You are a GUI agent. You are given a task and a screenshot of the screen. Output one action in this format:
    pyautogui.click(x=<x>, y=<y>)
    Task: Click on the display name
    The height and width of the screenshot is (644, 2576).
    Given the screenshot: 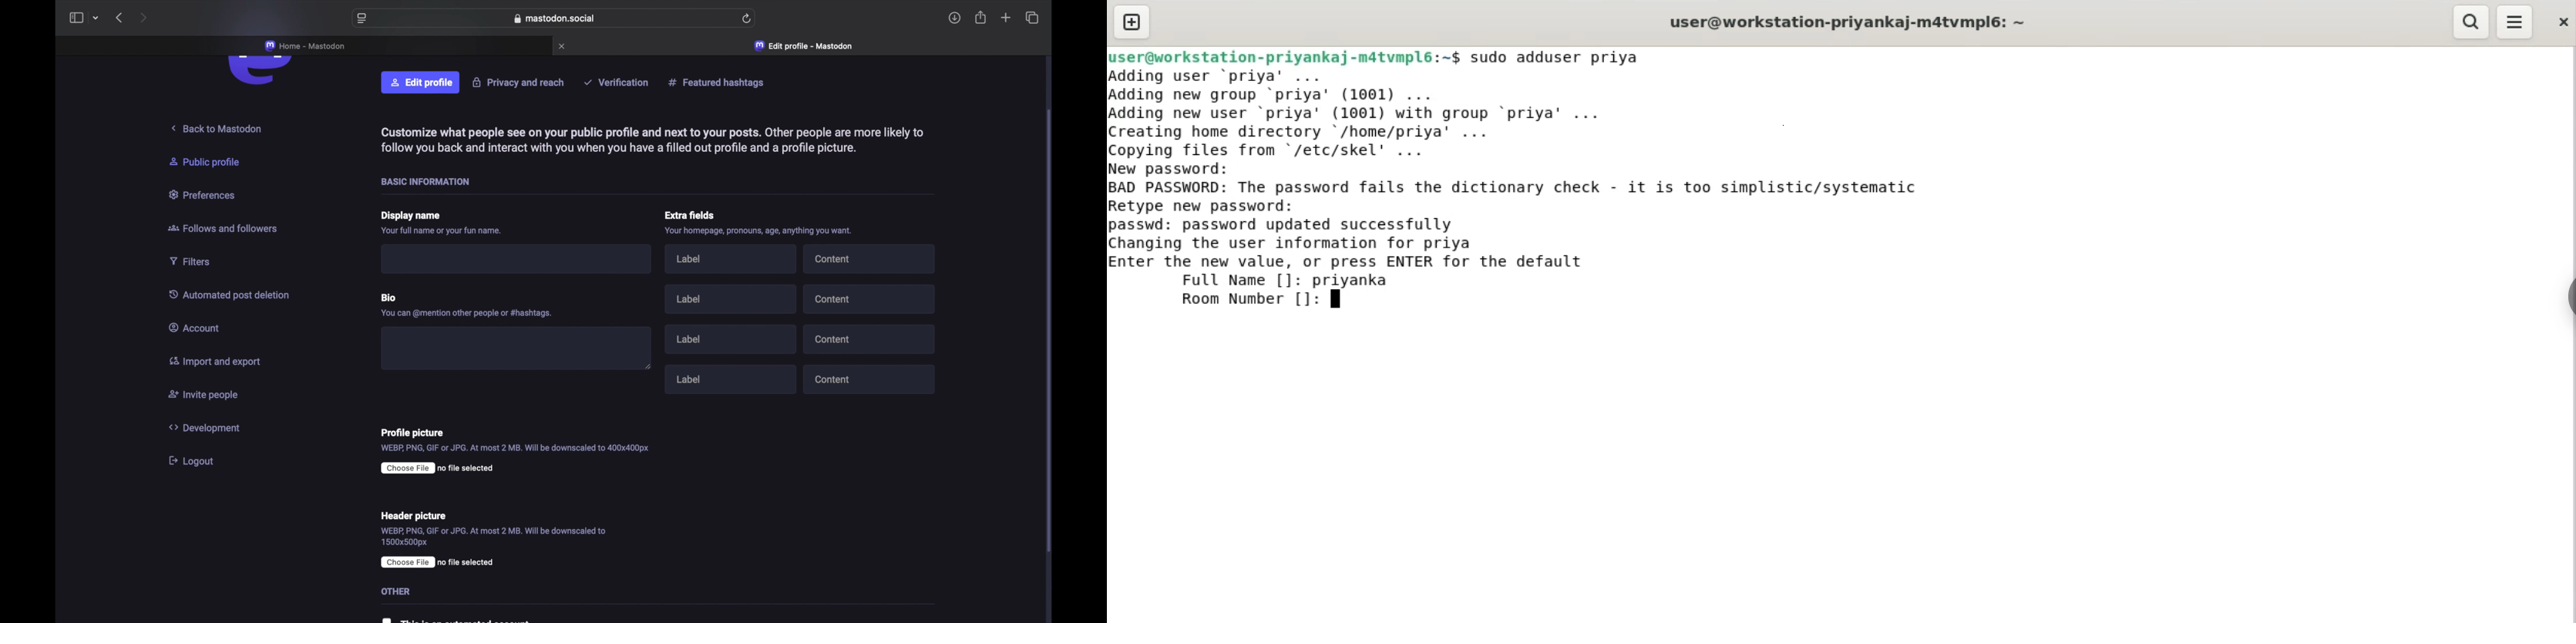 What is the action you would take?
    pyautogui.click(x=412, y=216)
    